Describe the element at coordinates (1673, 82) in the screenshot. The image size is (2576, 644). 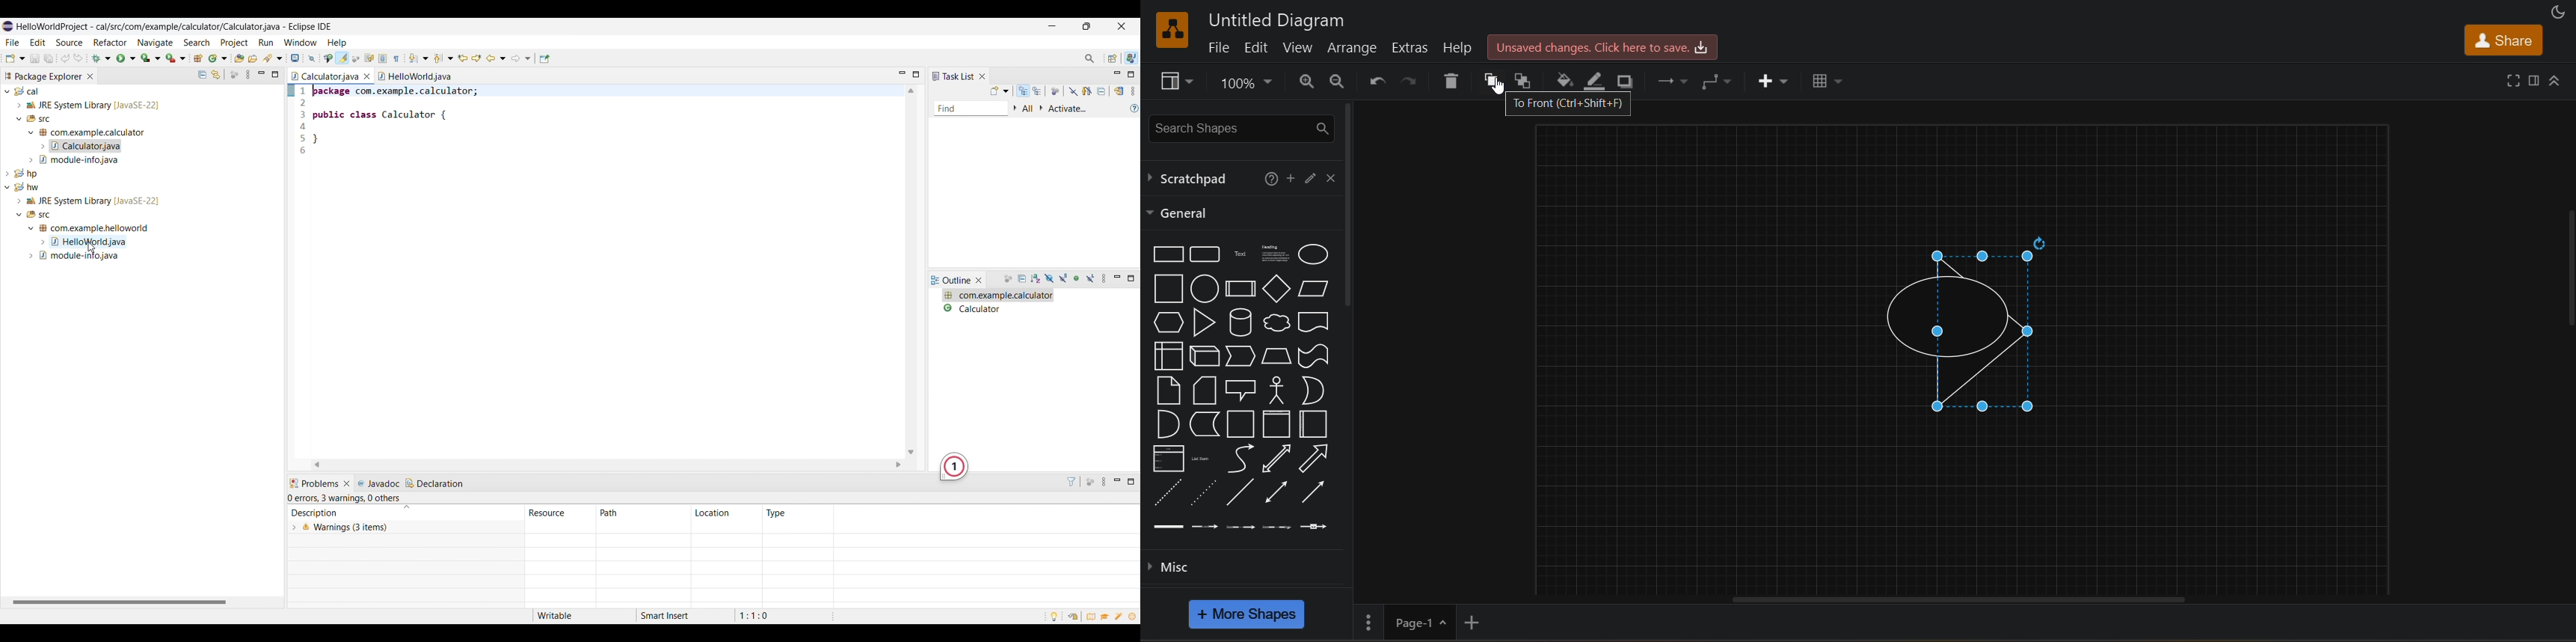
I see `connection` at that location.